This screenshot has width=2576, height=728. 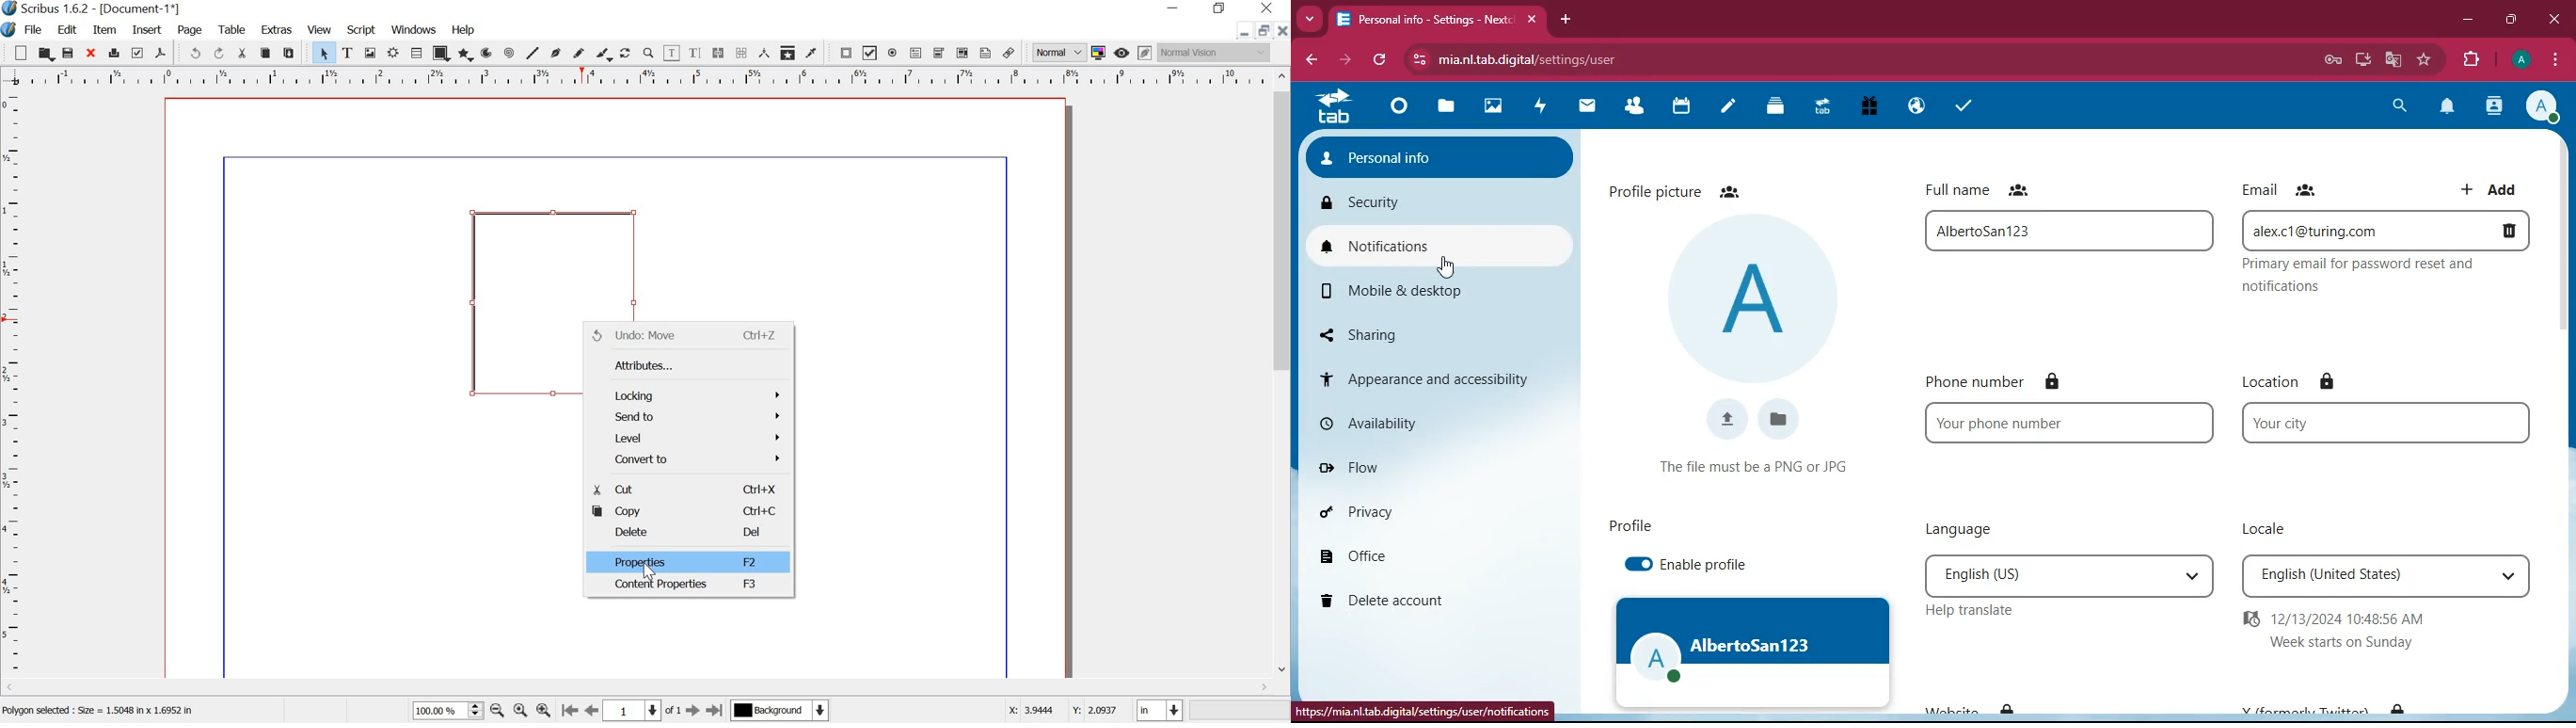 I want to click on save, so click(x=69, y=53).